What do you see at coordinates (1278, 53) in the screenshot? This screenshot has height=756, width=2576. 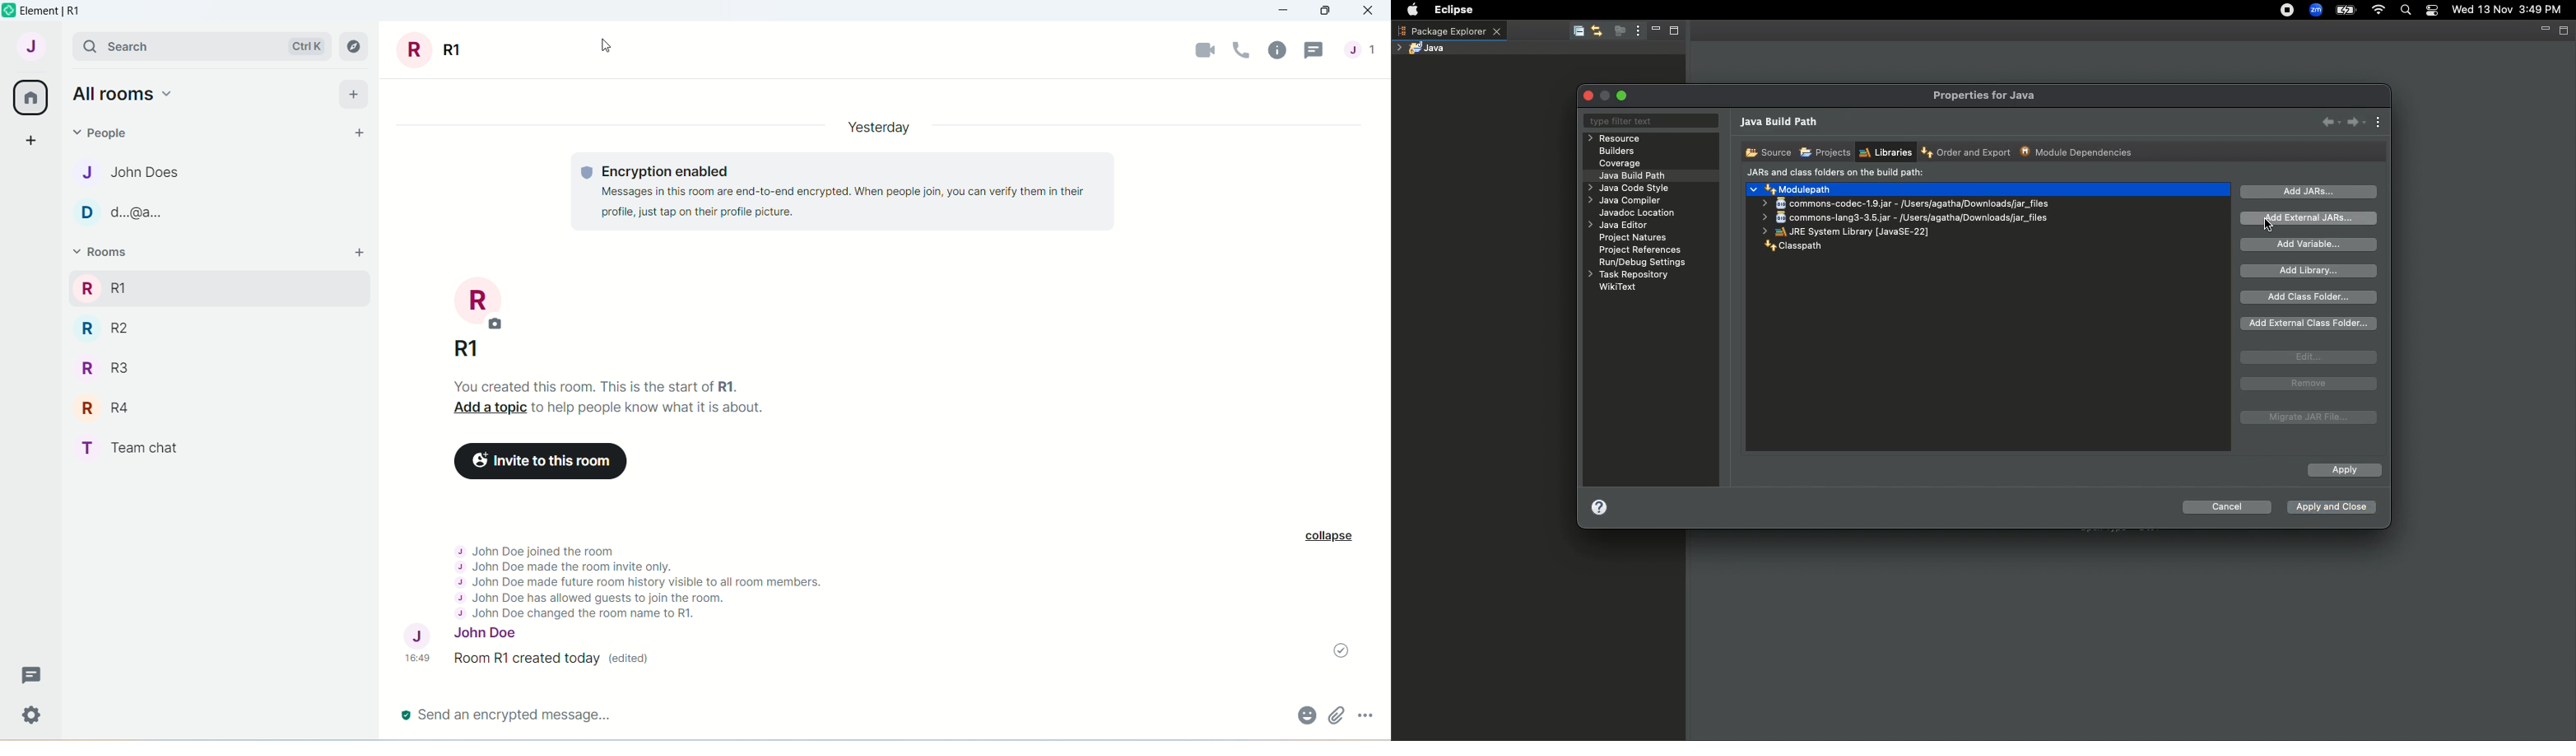 I see `room info` at bounding box center [1278, 53].